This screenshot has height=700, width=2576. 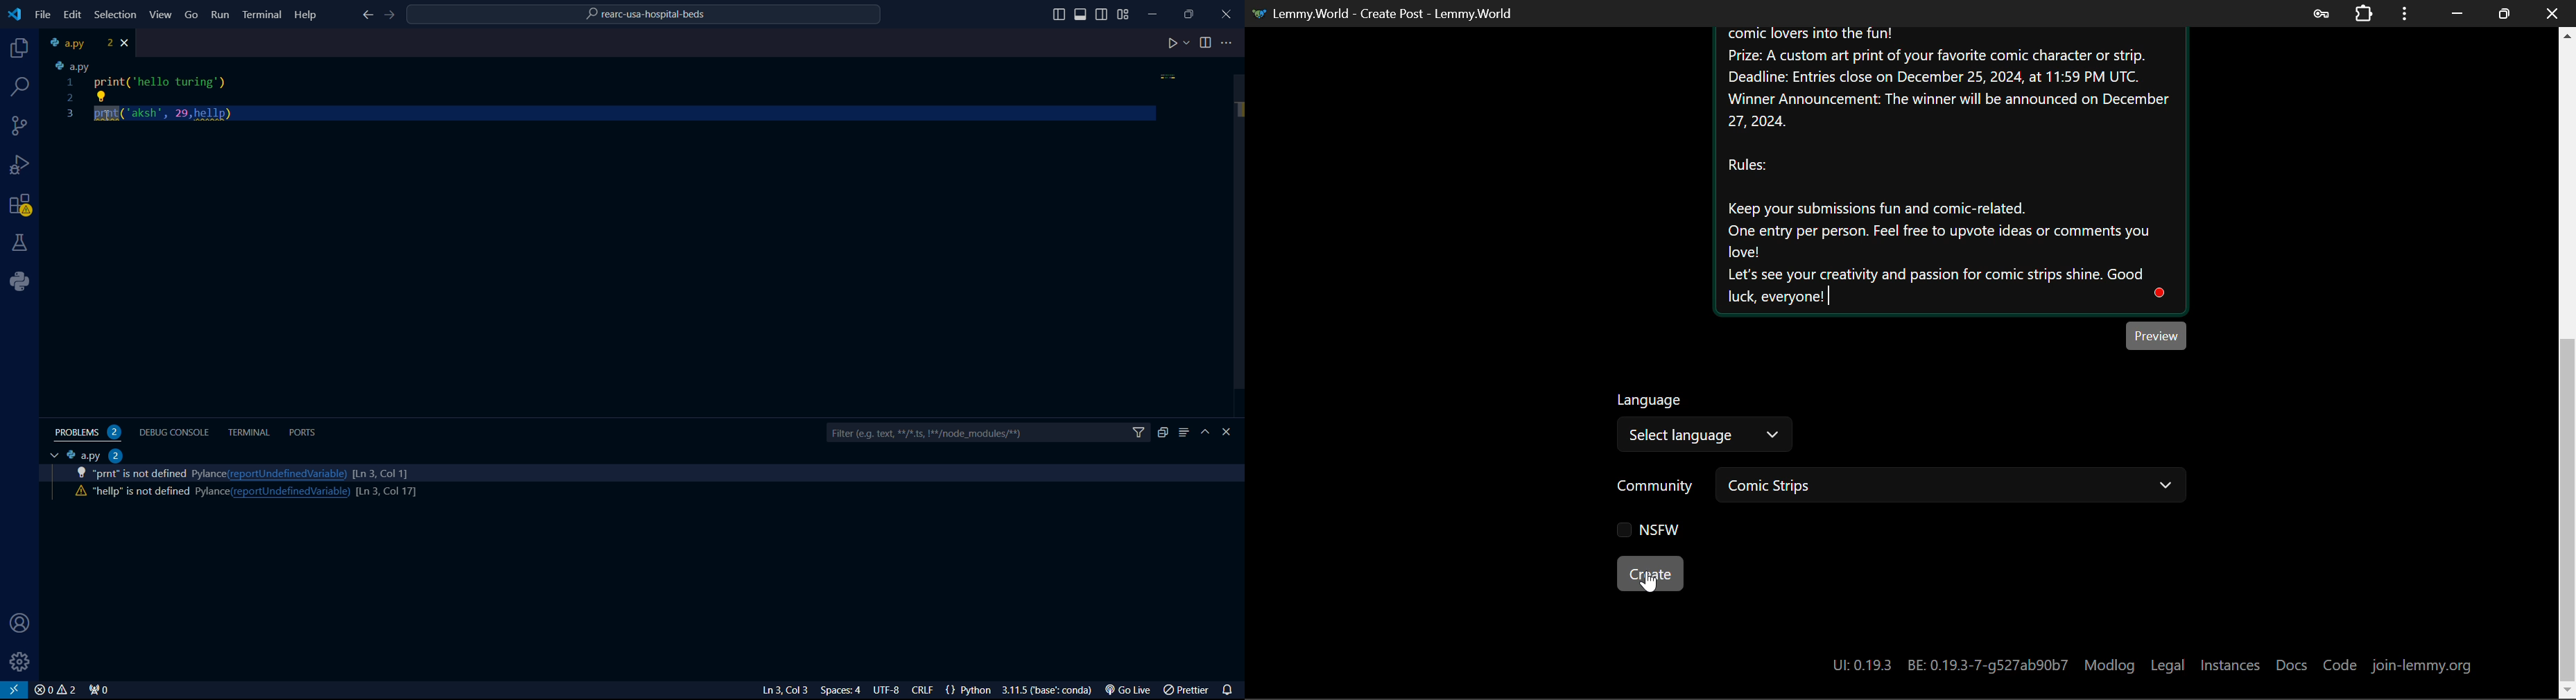 What do you see at coordinates (2109, 665) in the screenshot?
I see `Modlog` at bounding box center [2109, 665].